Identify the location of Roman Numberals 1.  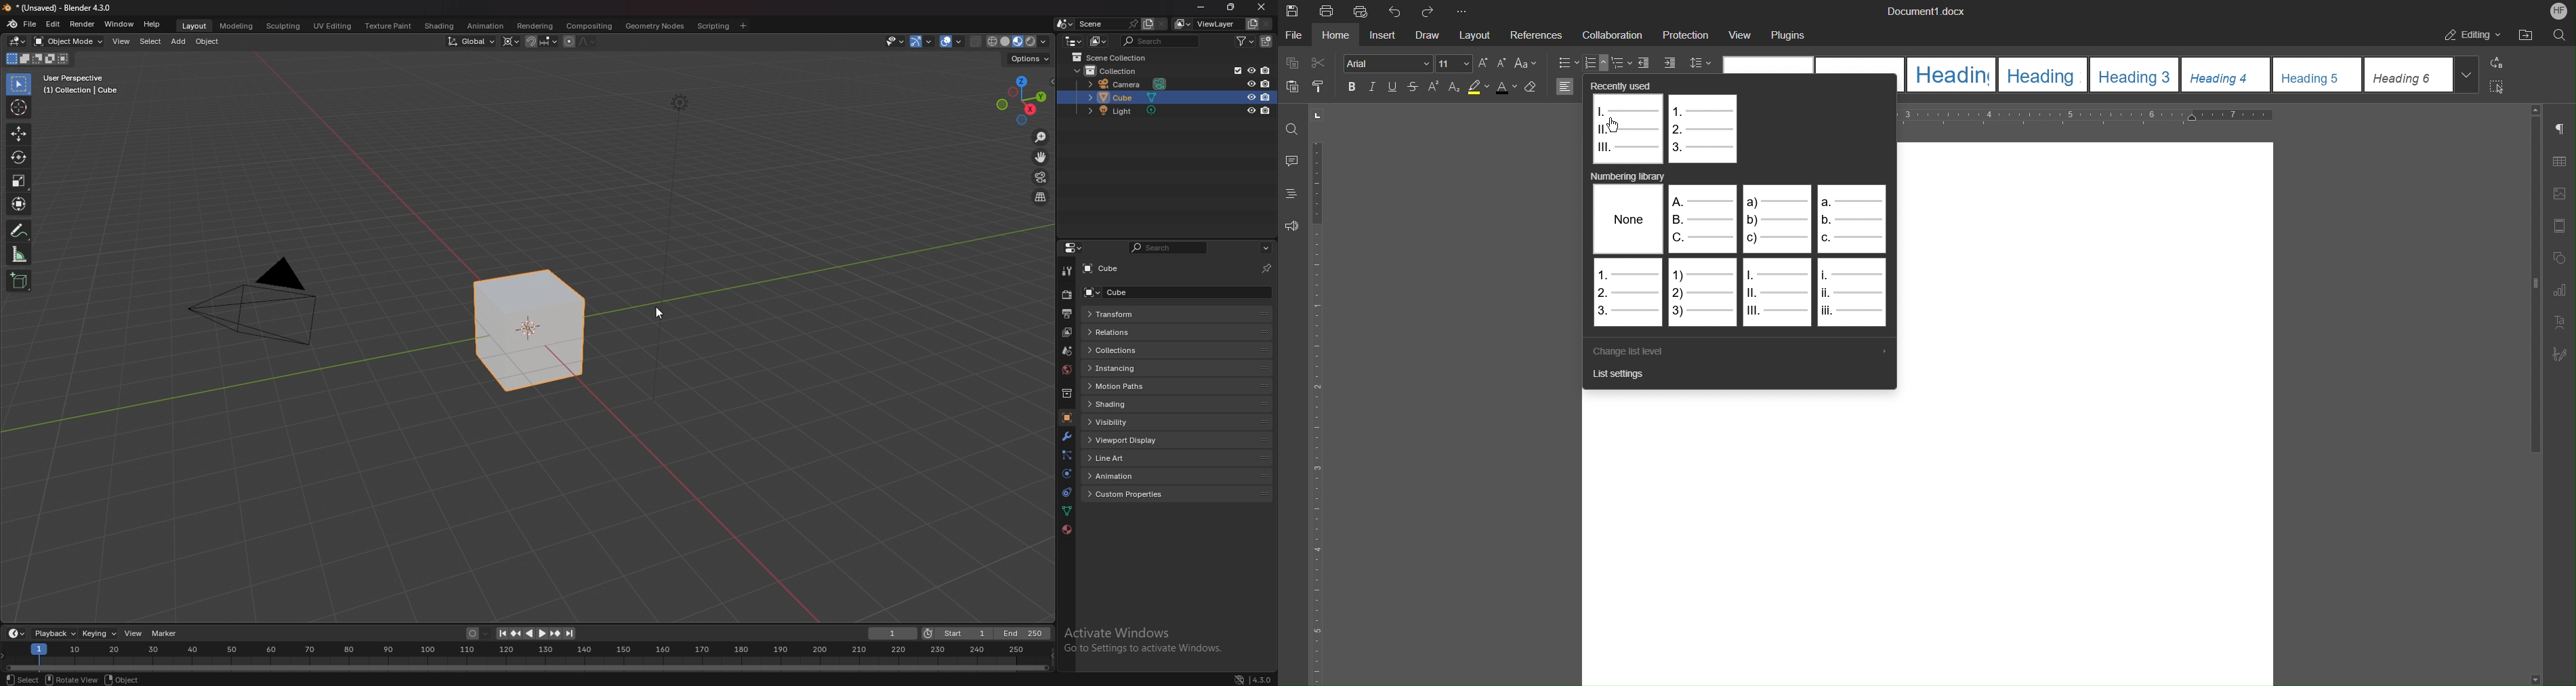
(1777, 293).